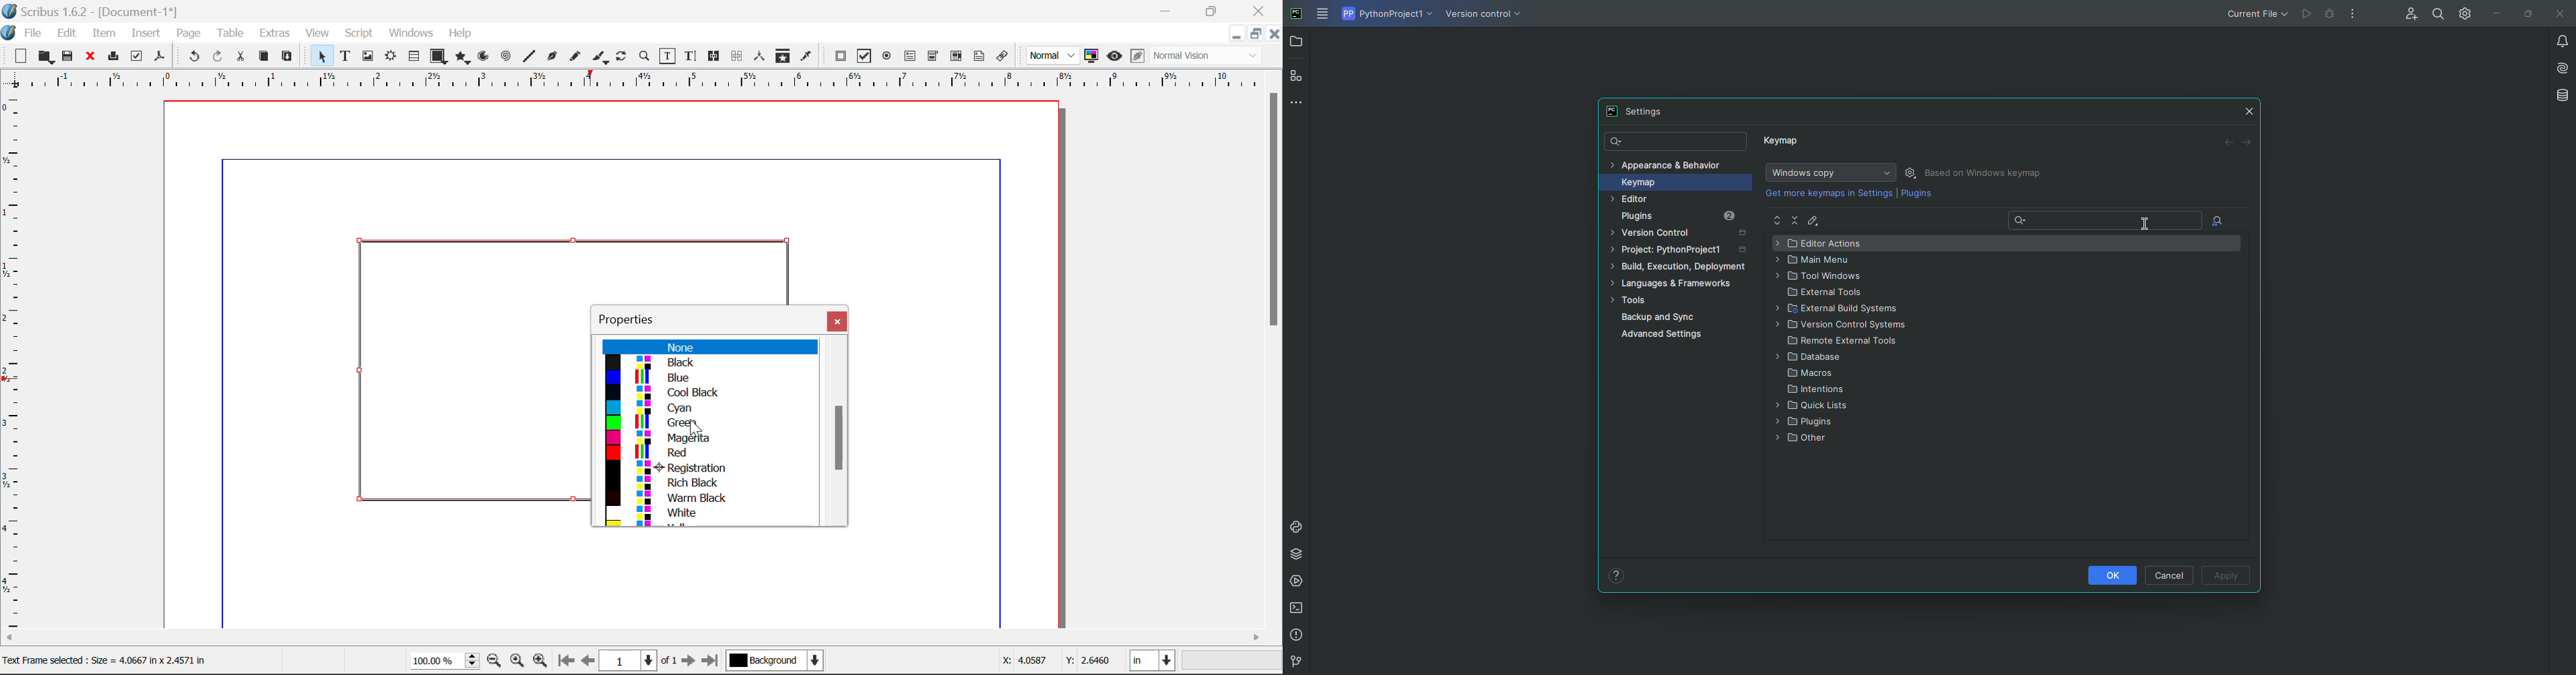 This screenshot has width=2576, height=700. I want to click on Scroll Bar, so click(1275, 357).